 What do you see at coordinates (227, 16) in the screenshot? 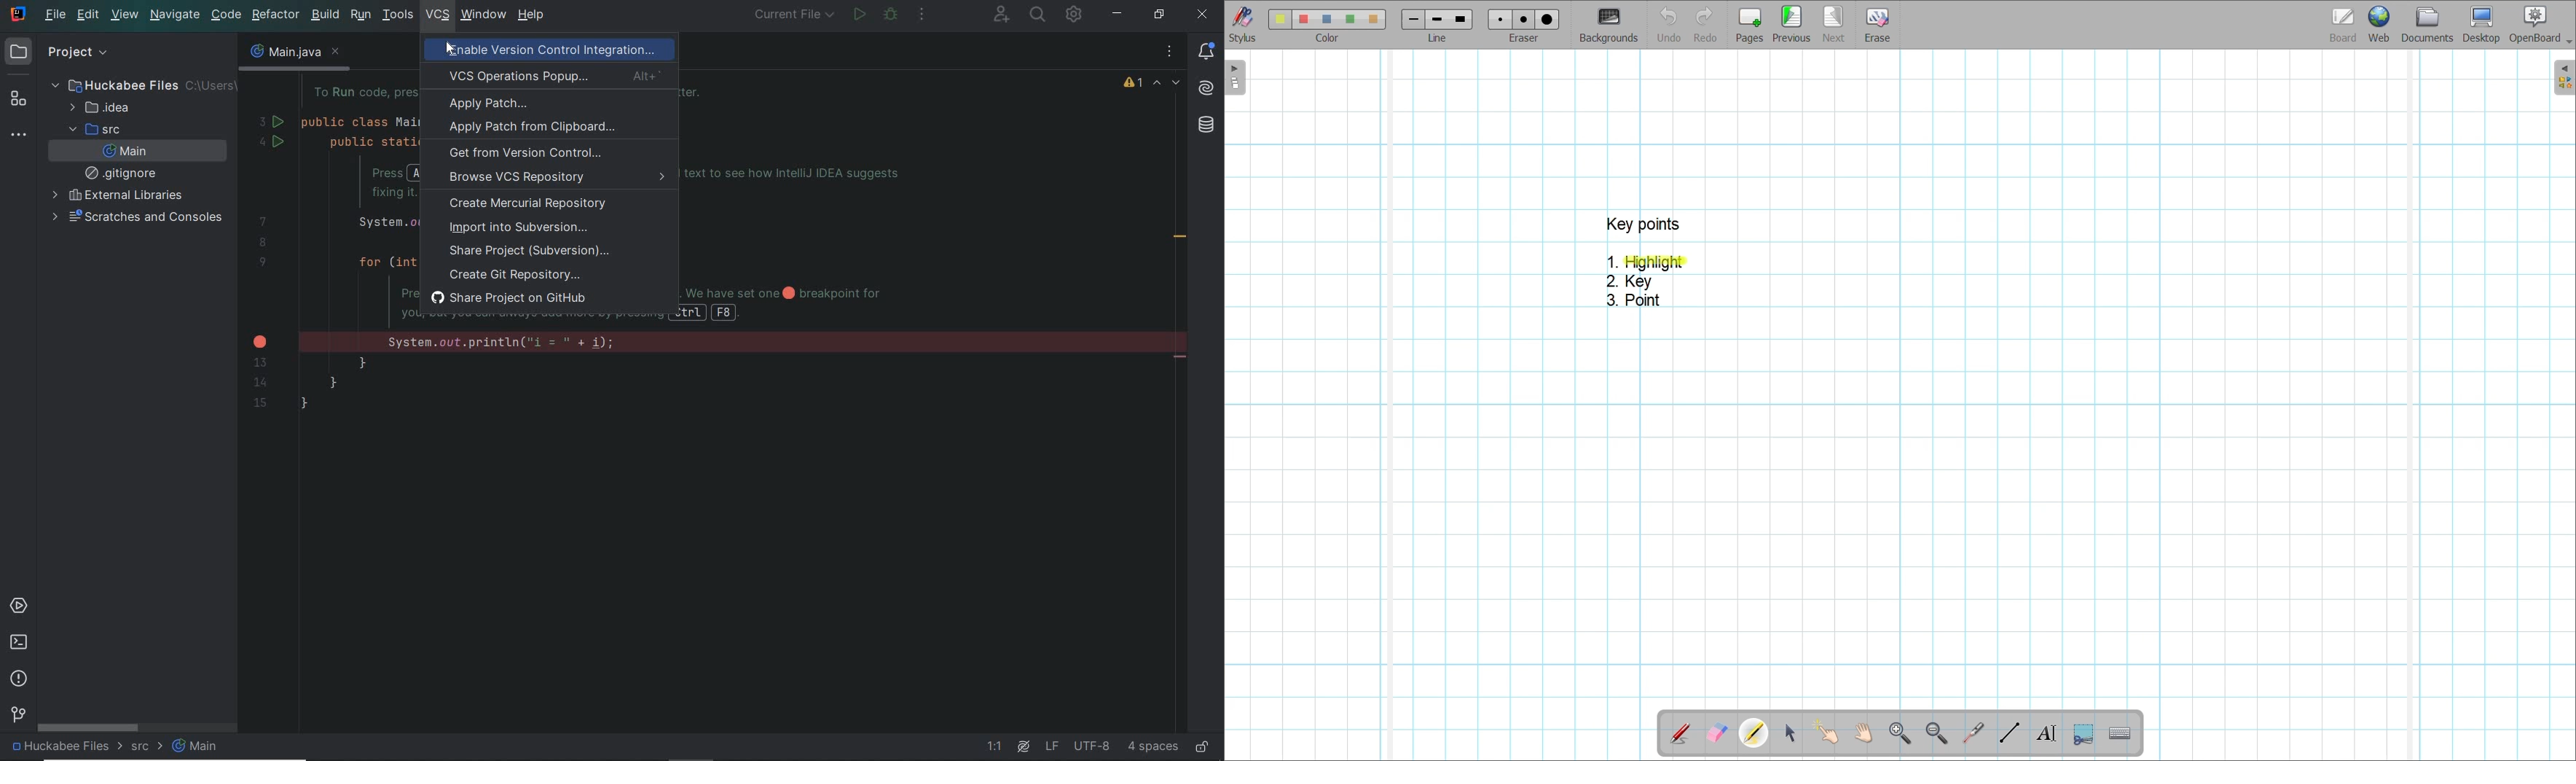
I see `code` at bounding box center [227, 16].